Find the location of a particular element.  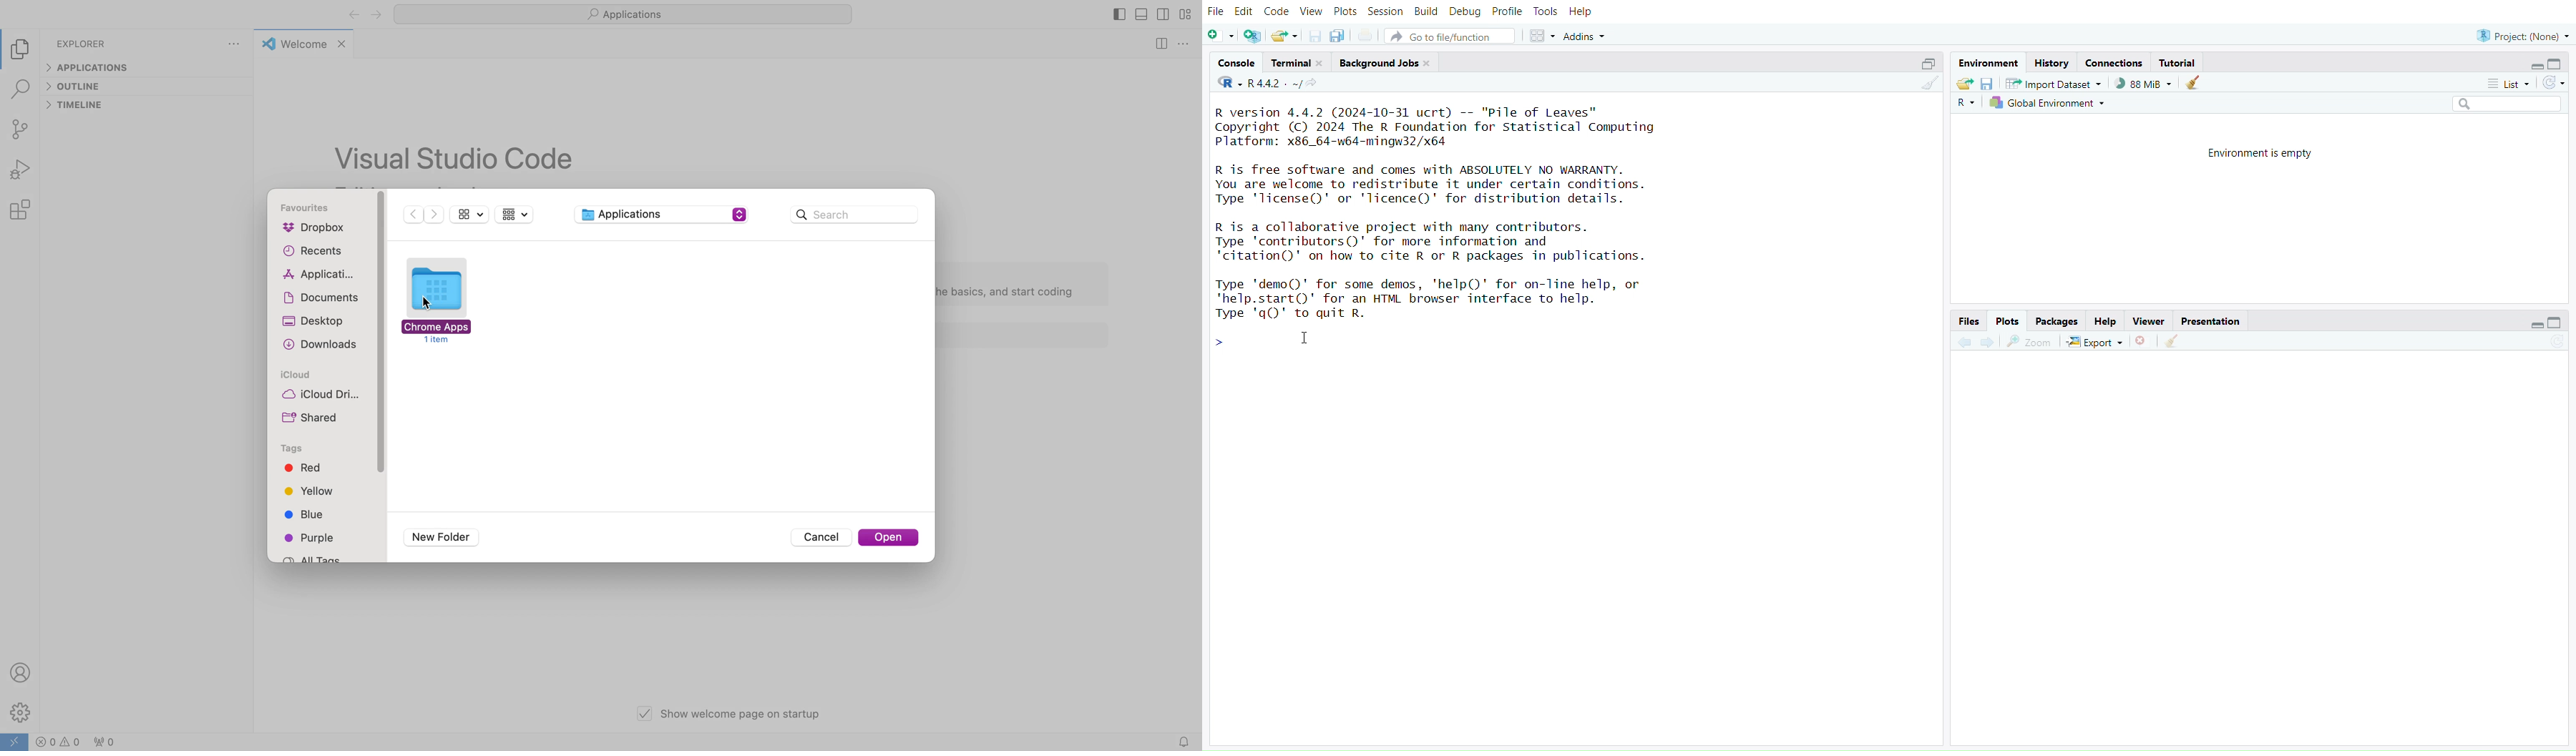

R version 4.4.2 (2024-10-31 ucrt) -- "Pile of Leaves"
Copyright (C) 2024 The R Foundation for Statistical Computing
Platform: x86_64-w64-mingw32/x64 is located at coordinates (1449, 128).